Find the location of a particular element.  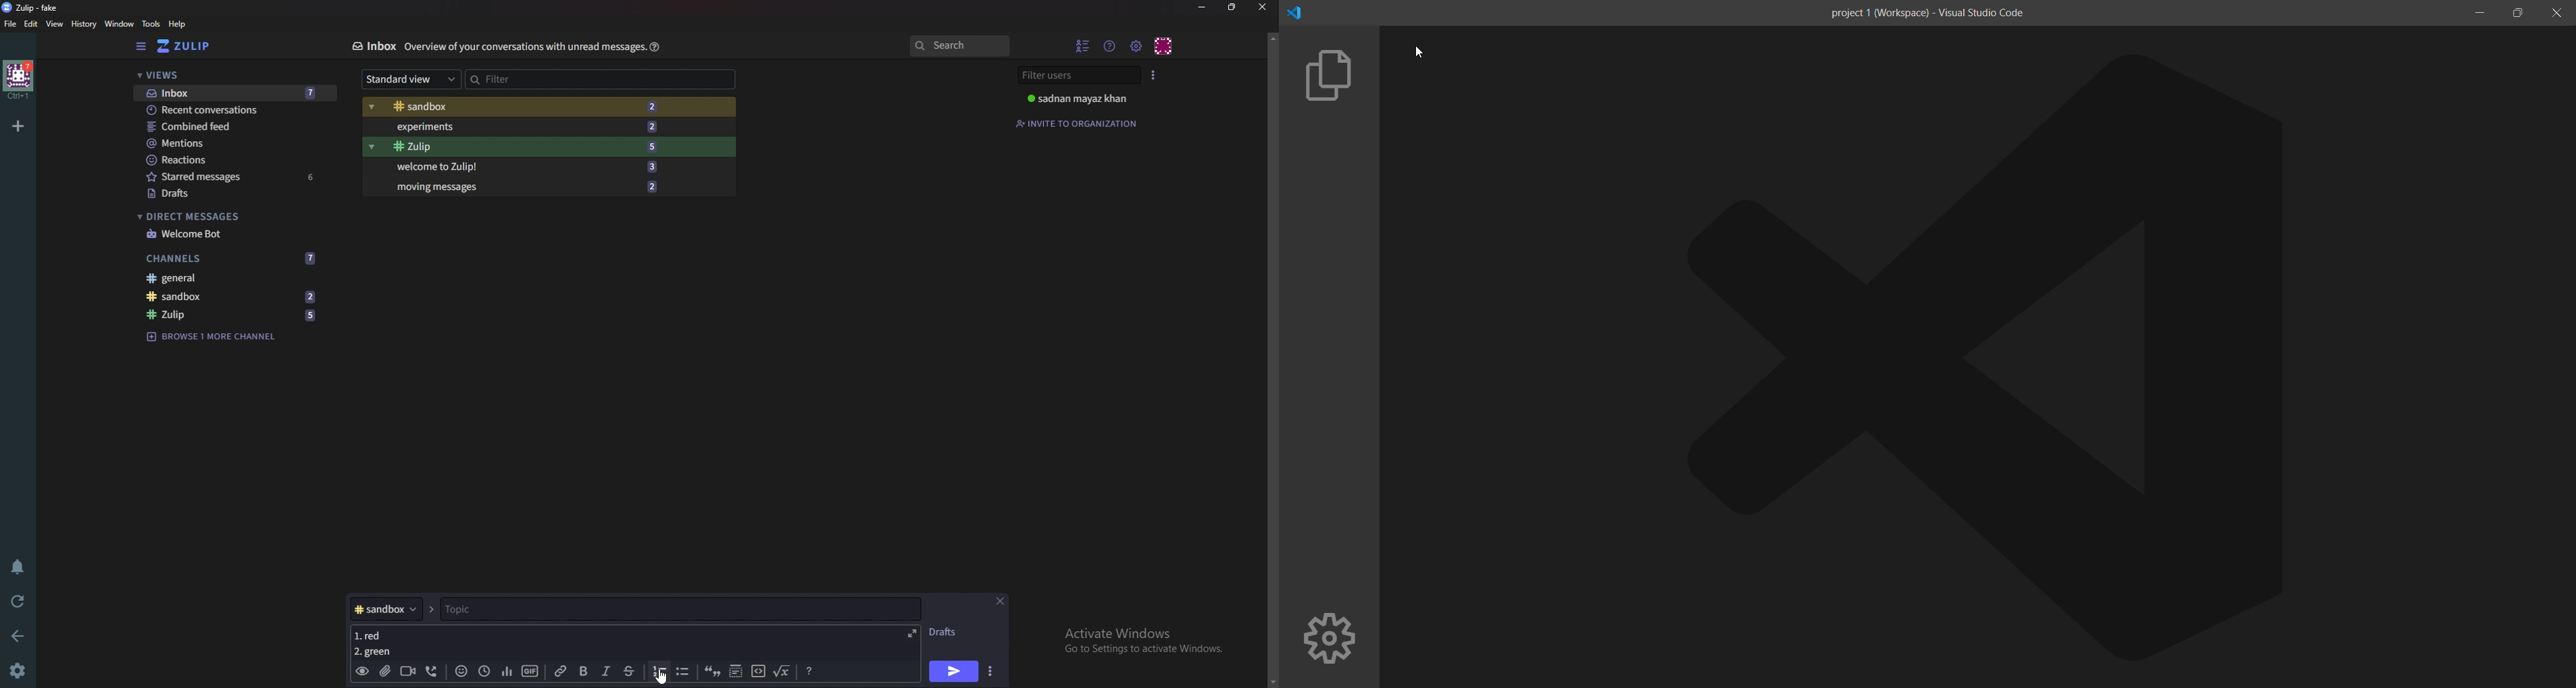

Send options is located at coordinates (990, 673).